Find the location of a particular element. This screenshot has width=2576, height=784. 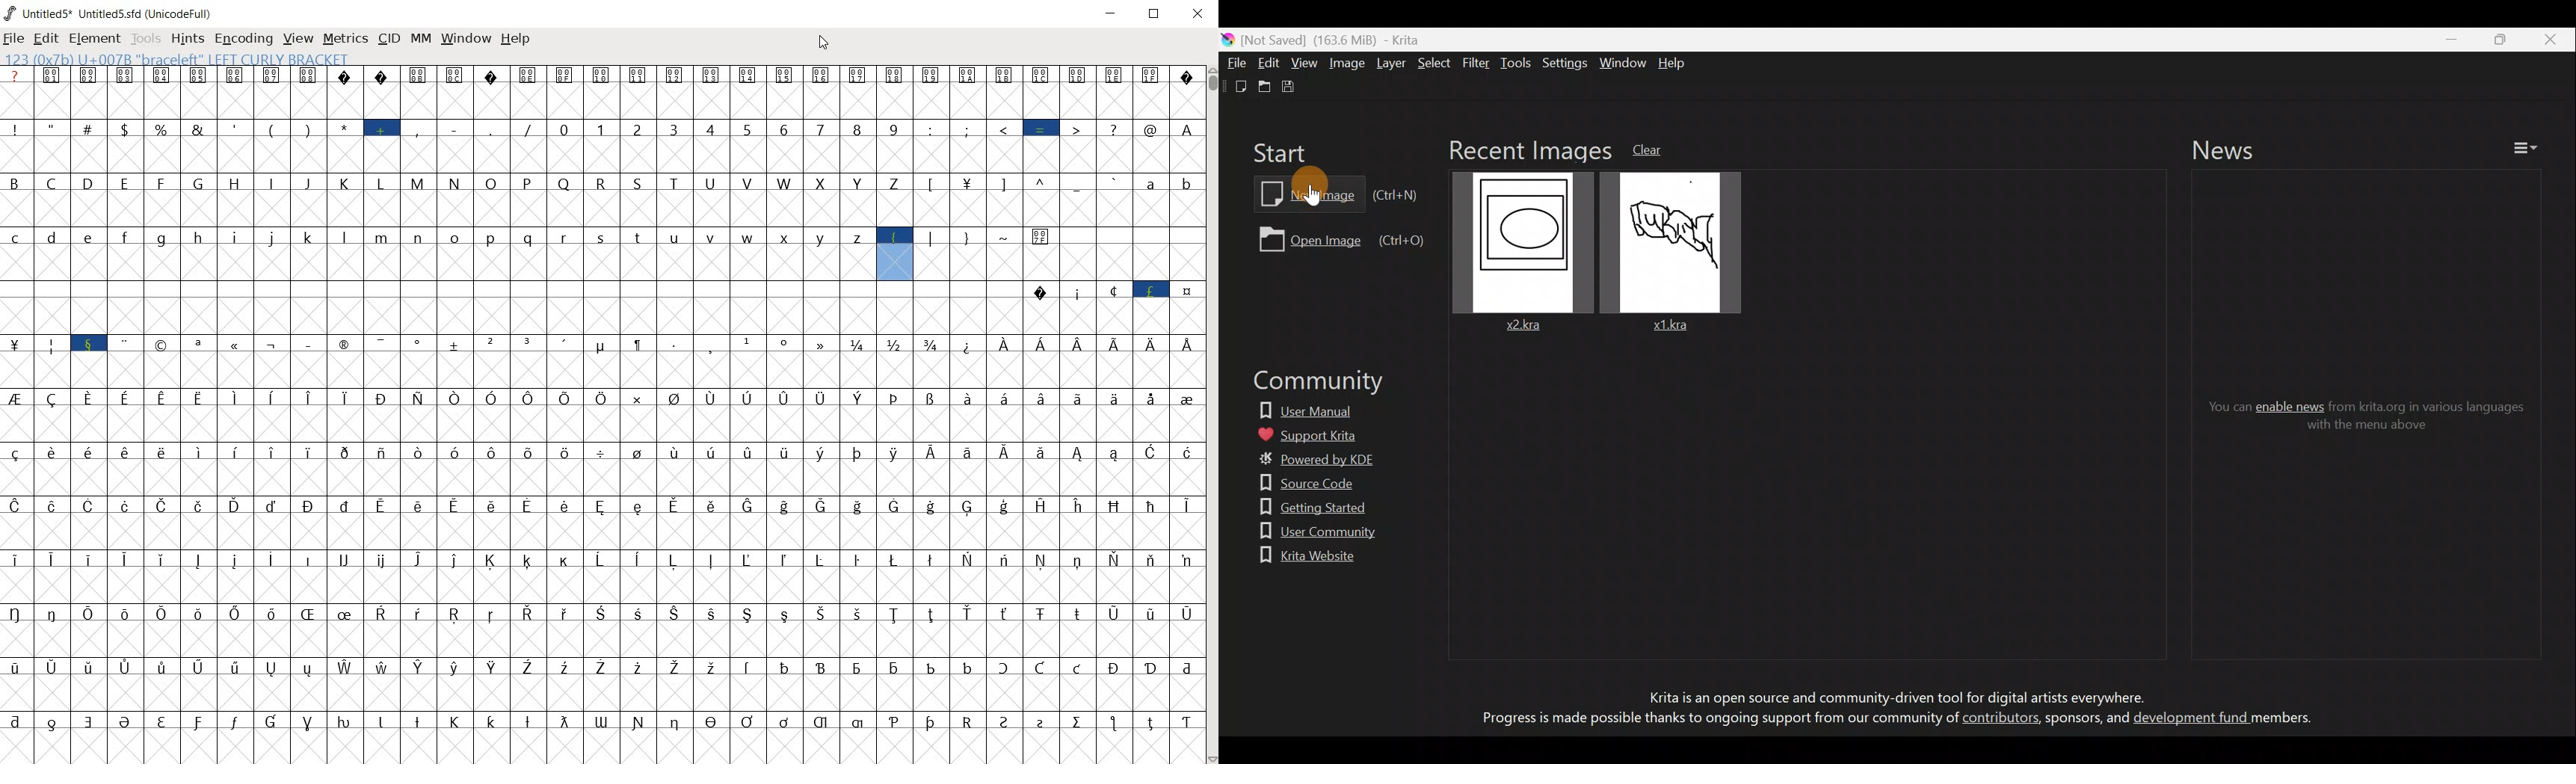

View is located at coordinates (1305, 62).